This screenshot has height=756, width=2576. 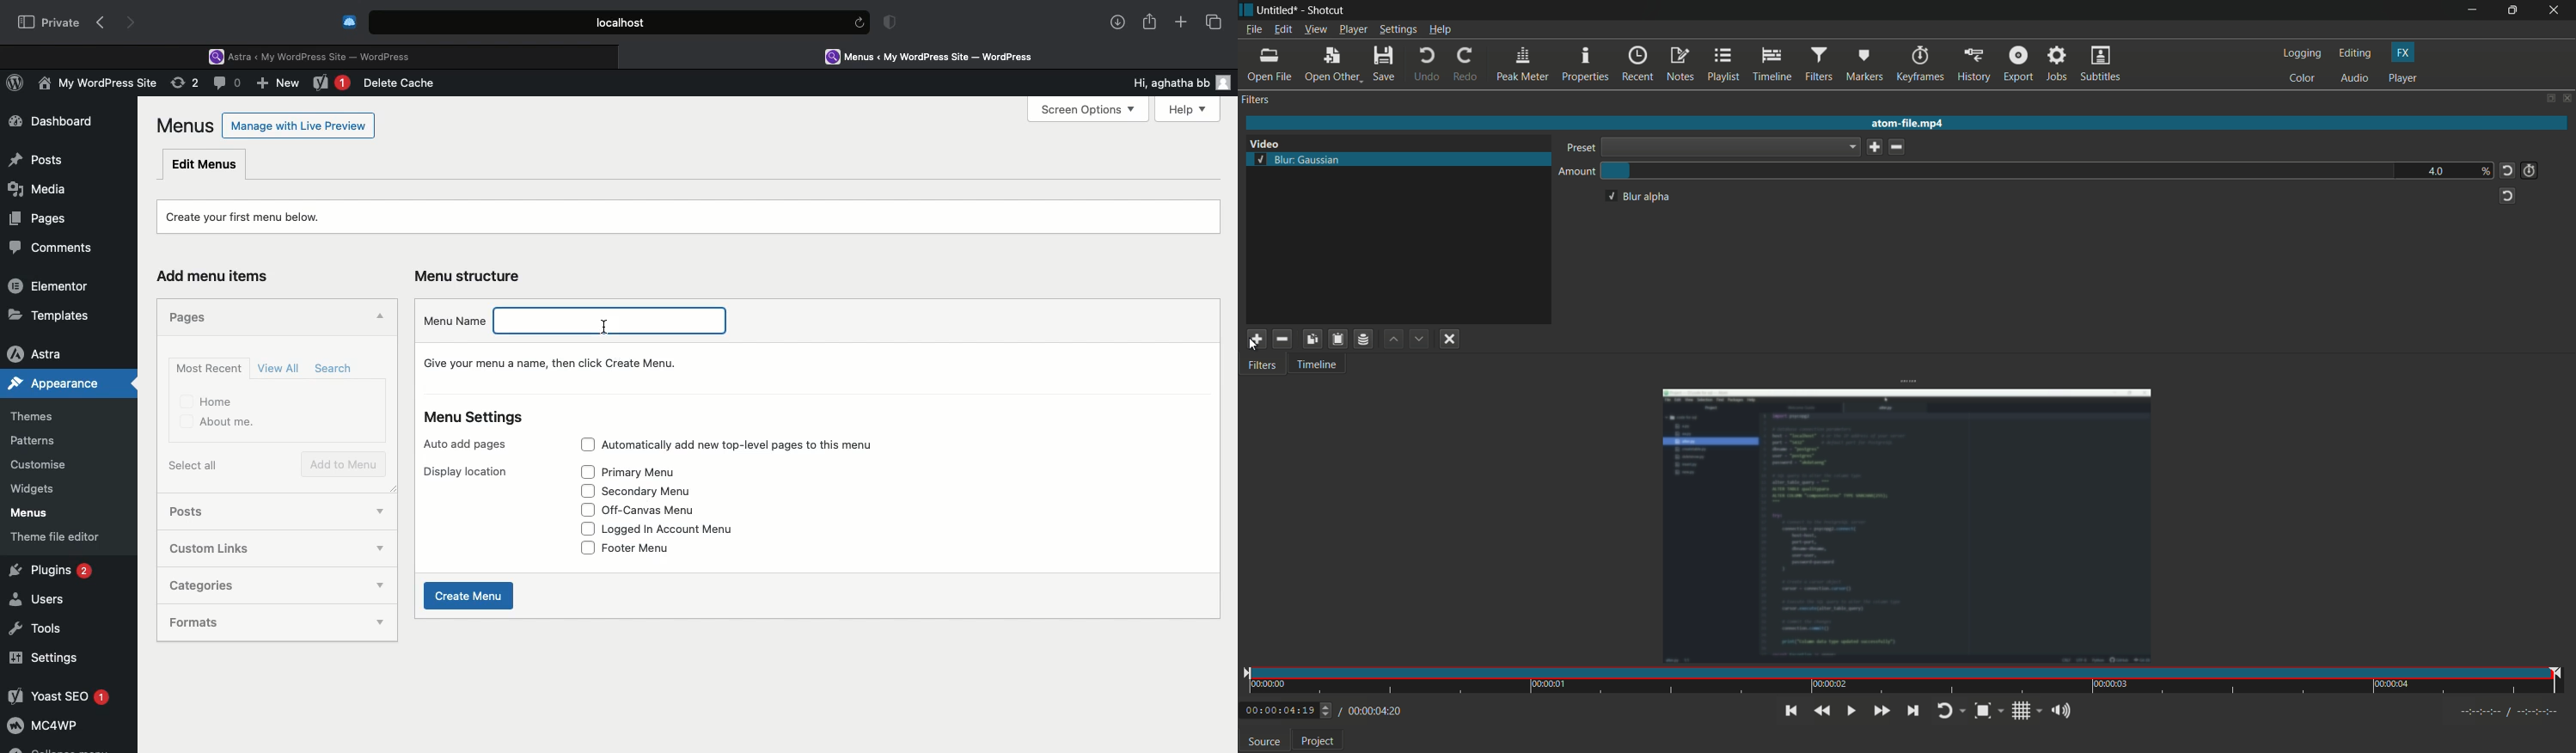 I want to click on Check box, so click(x=586, y=510).